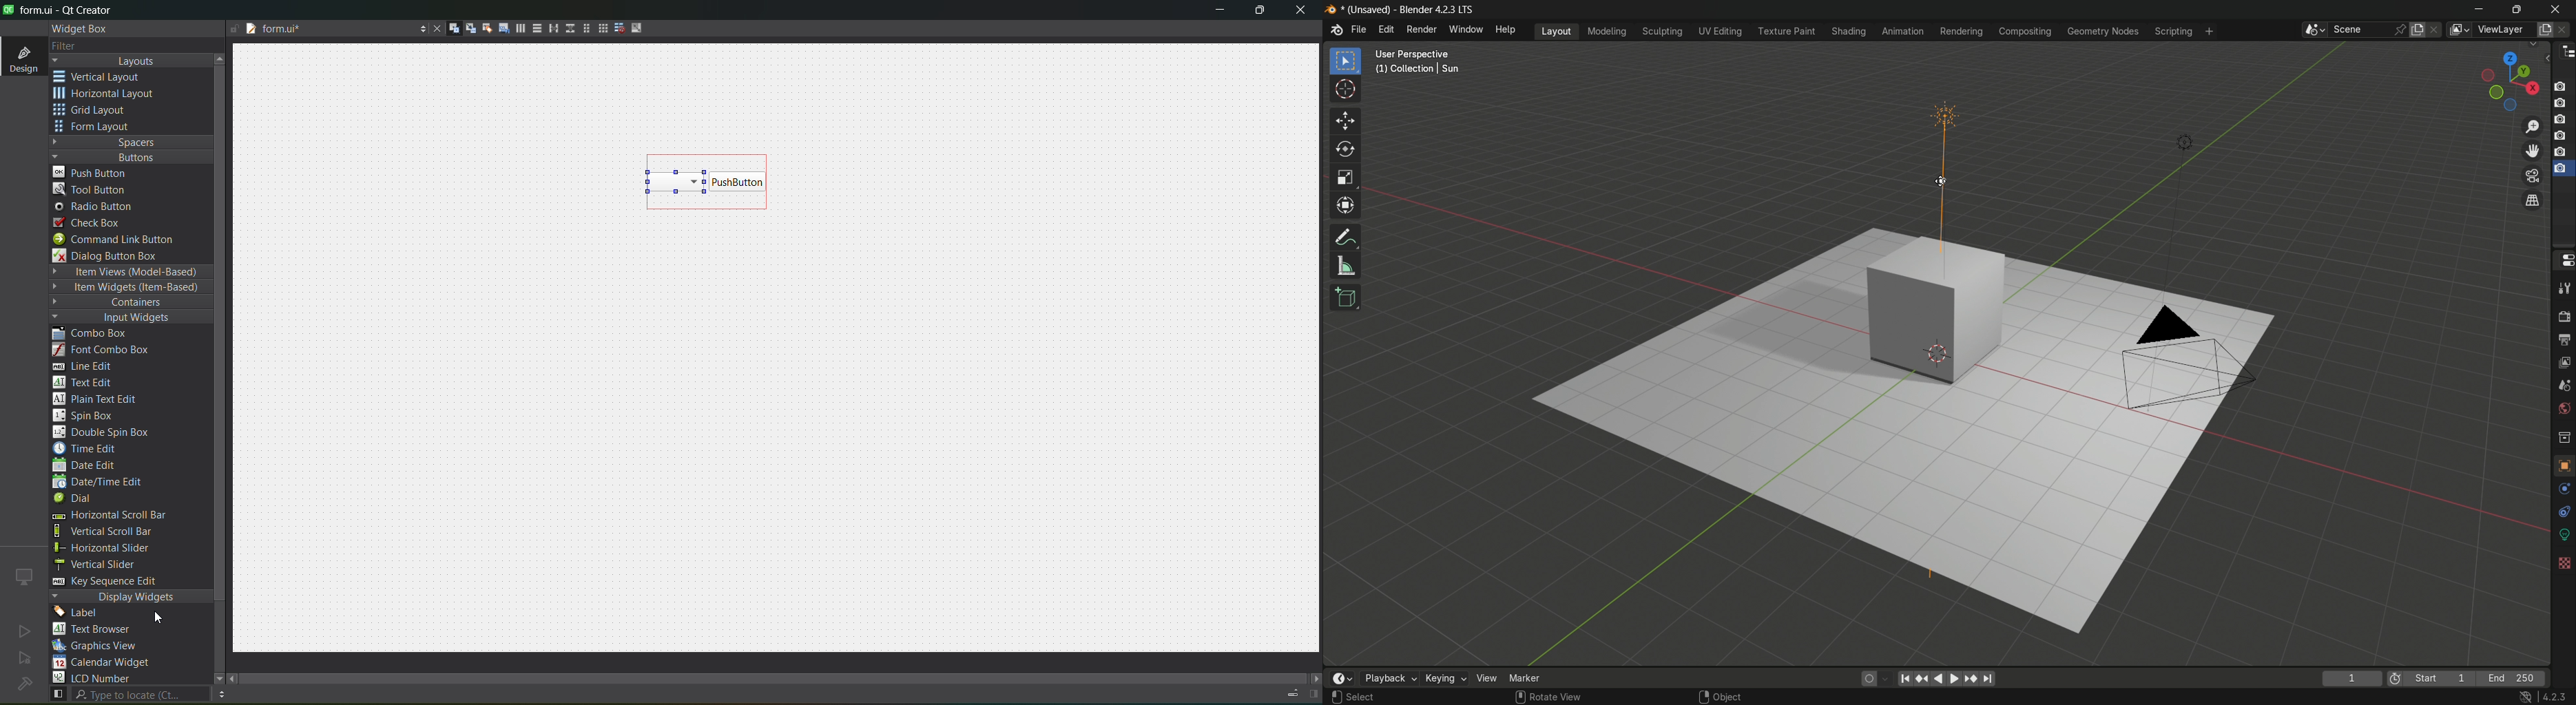 The image size is (2576, 728). I want to click on push, so click(92, 171).